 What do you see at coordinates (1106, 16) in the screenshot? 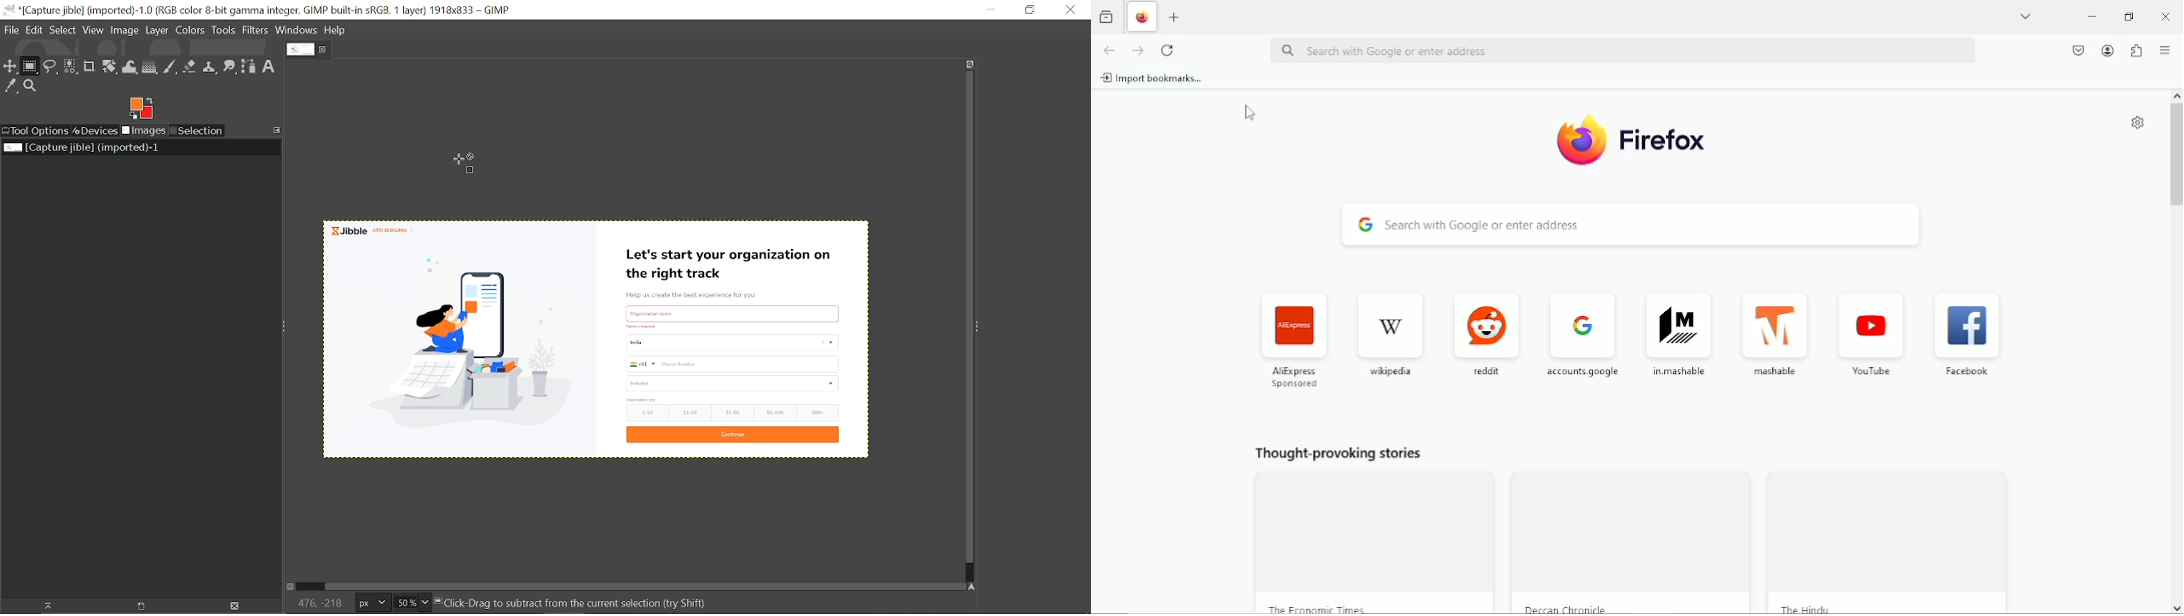
I see `View recent browsing` at bounding box center [1106, 16].